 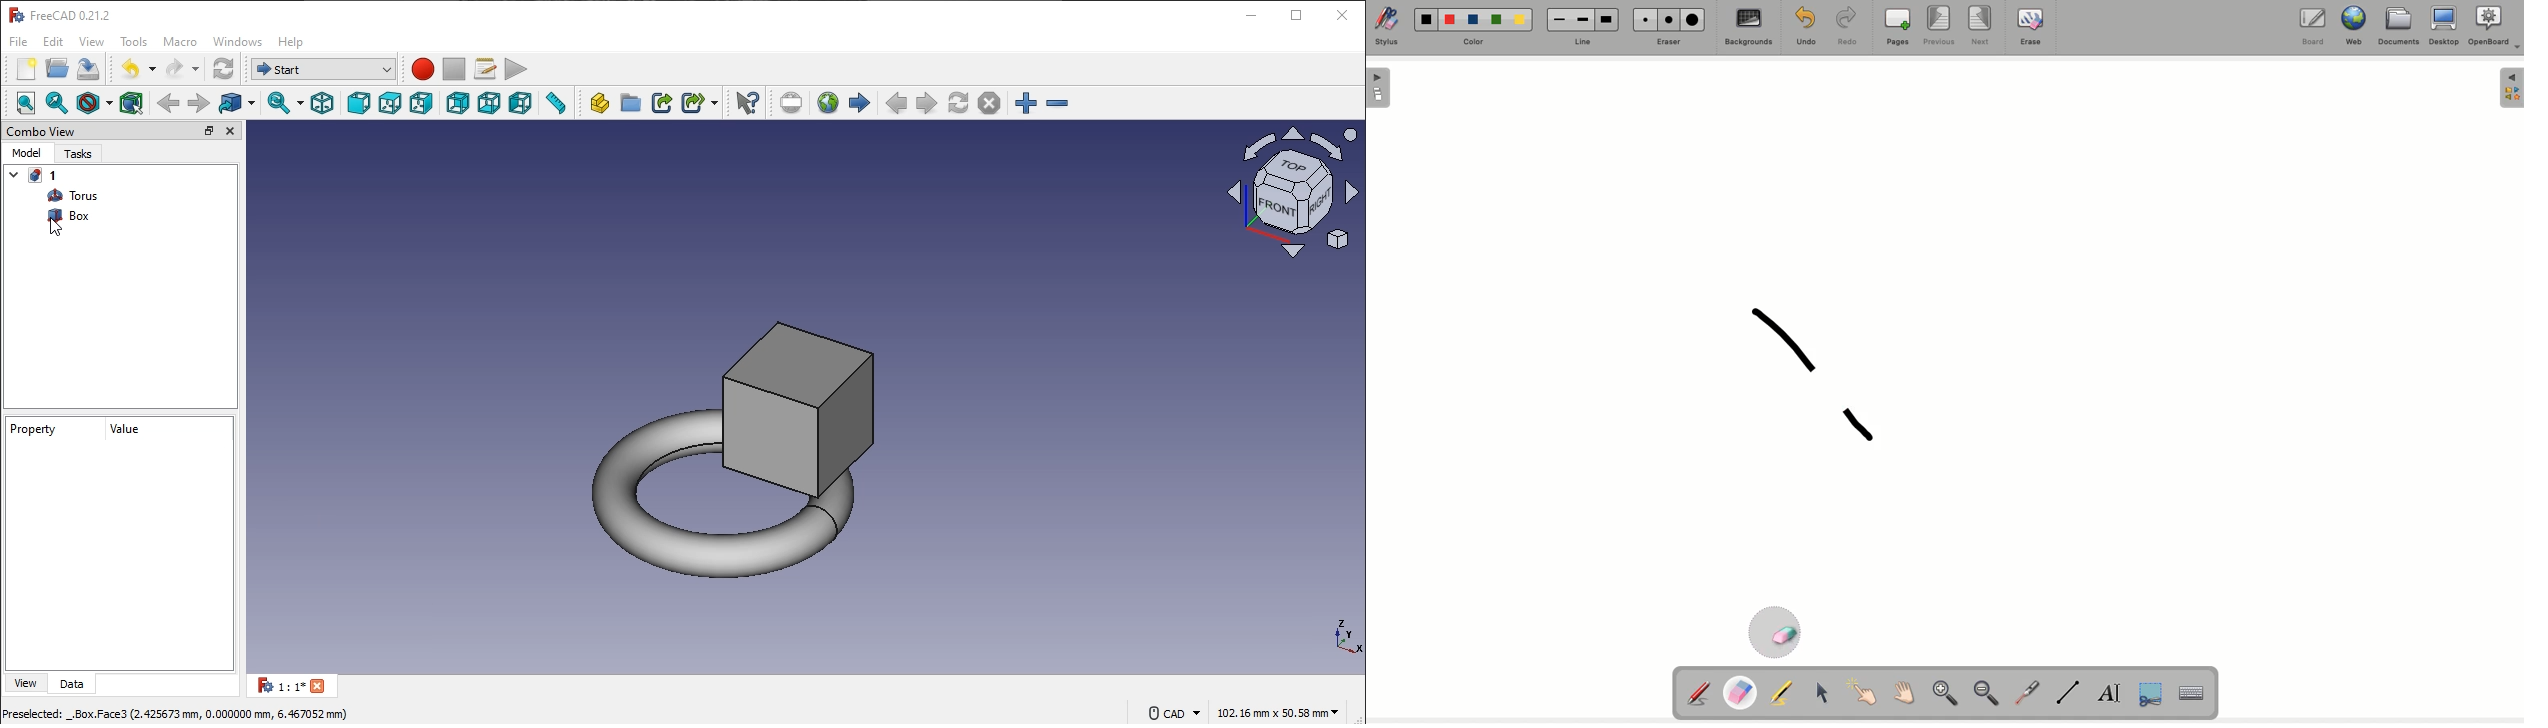 I want to click on macro, so click(x=181, y=44).